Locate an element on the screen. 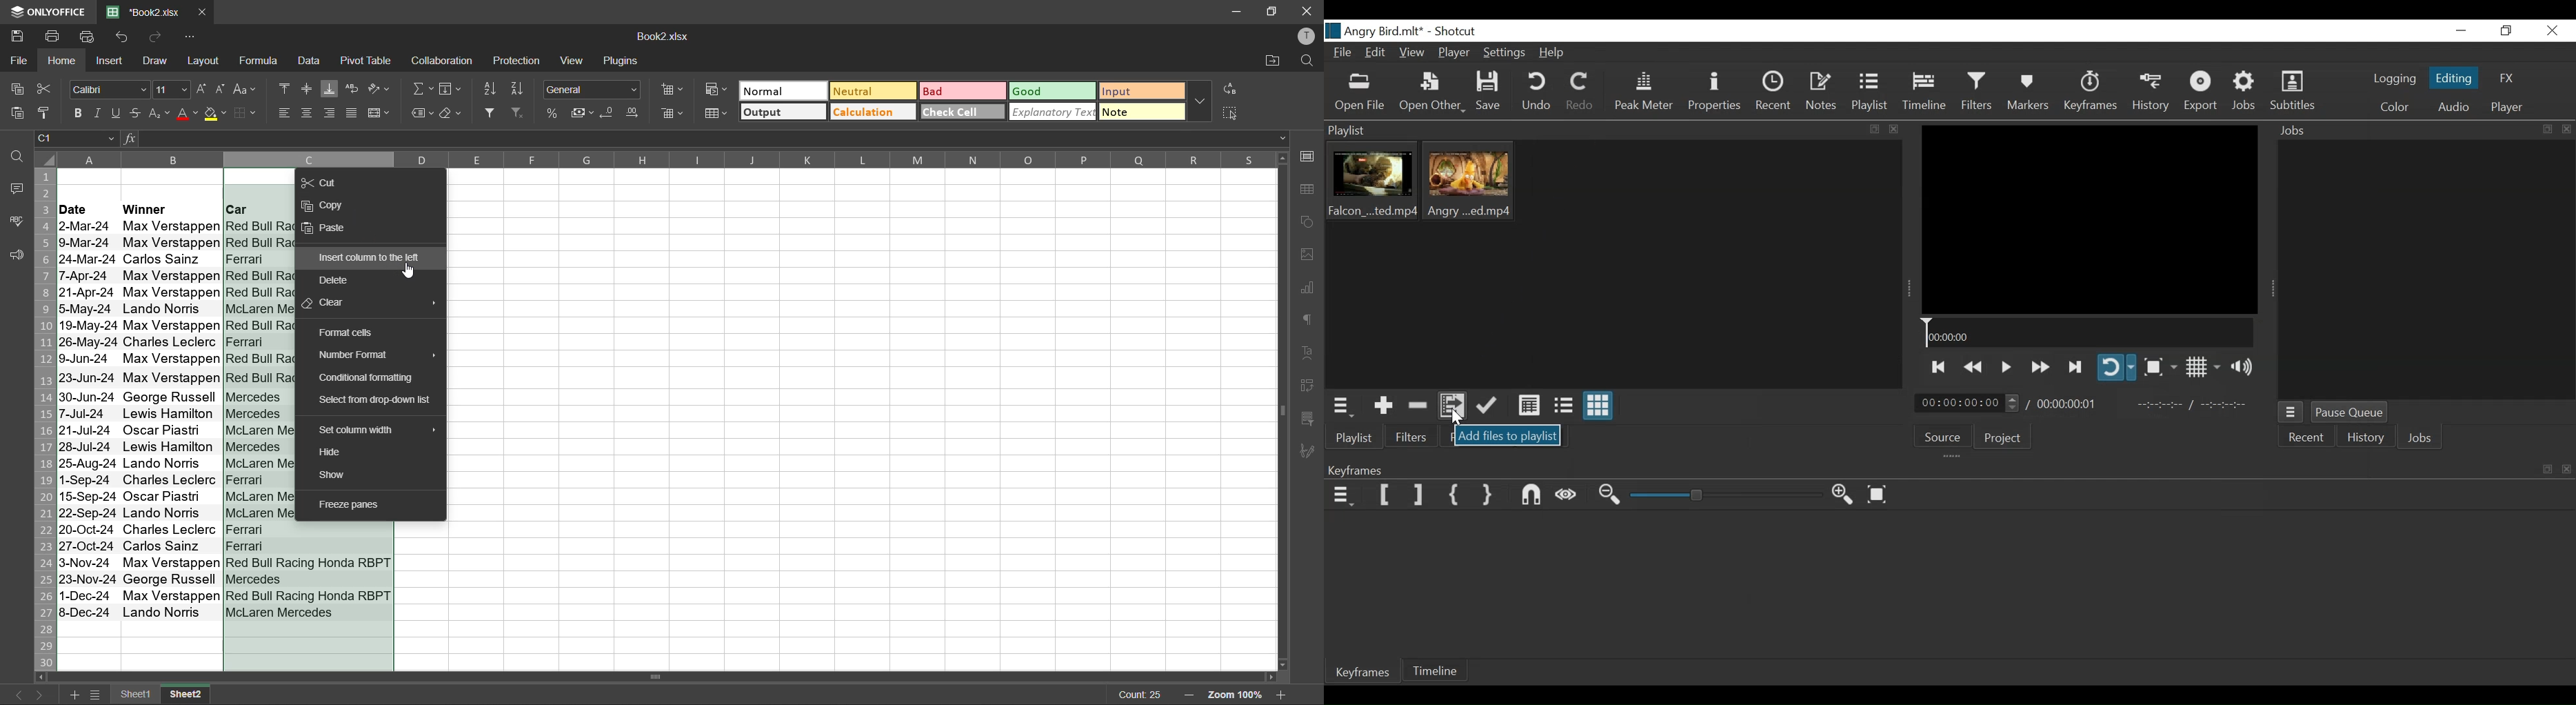 This screenshot has width=2576, height=728. History is located at coordinates (2151, 90).